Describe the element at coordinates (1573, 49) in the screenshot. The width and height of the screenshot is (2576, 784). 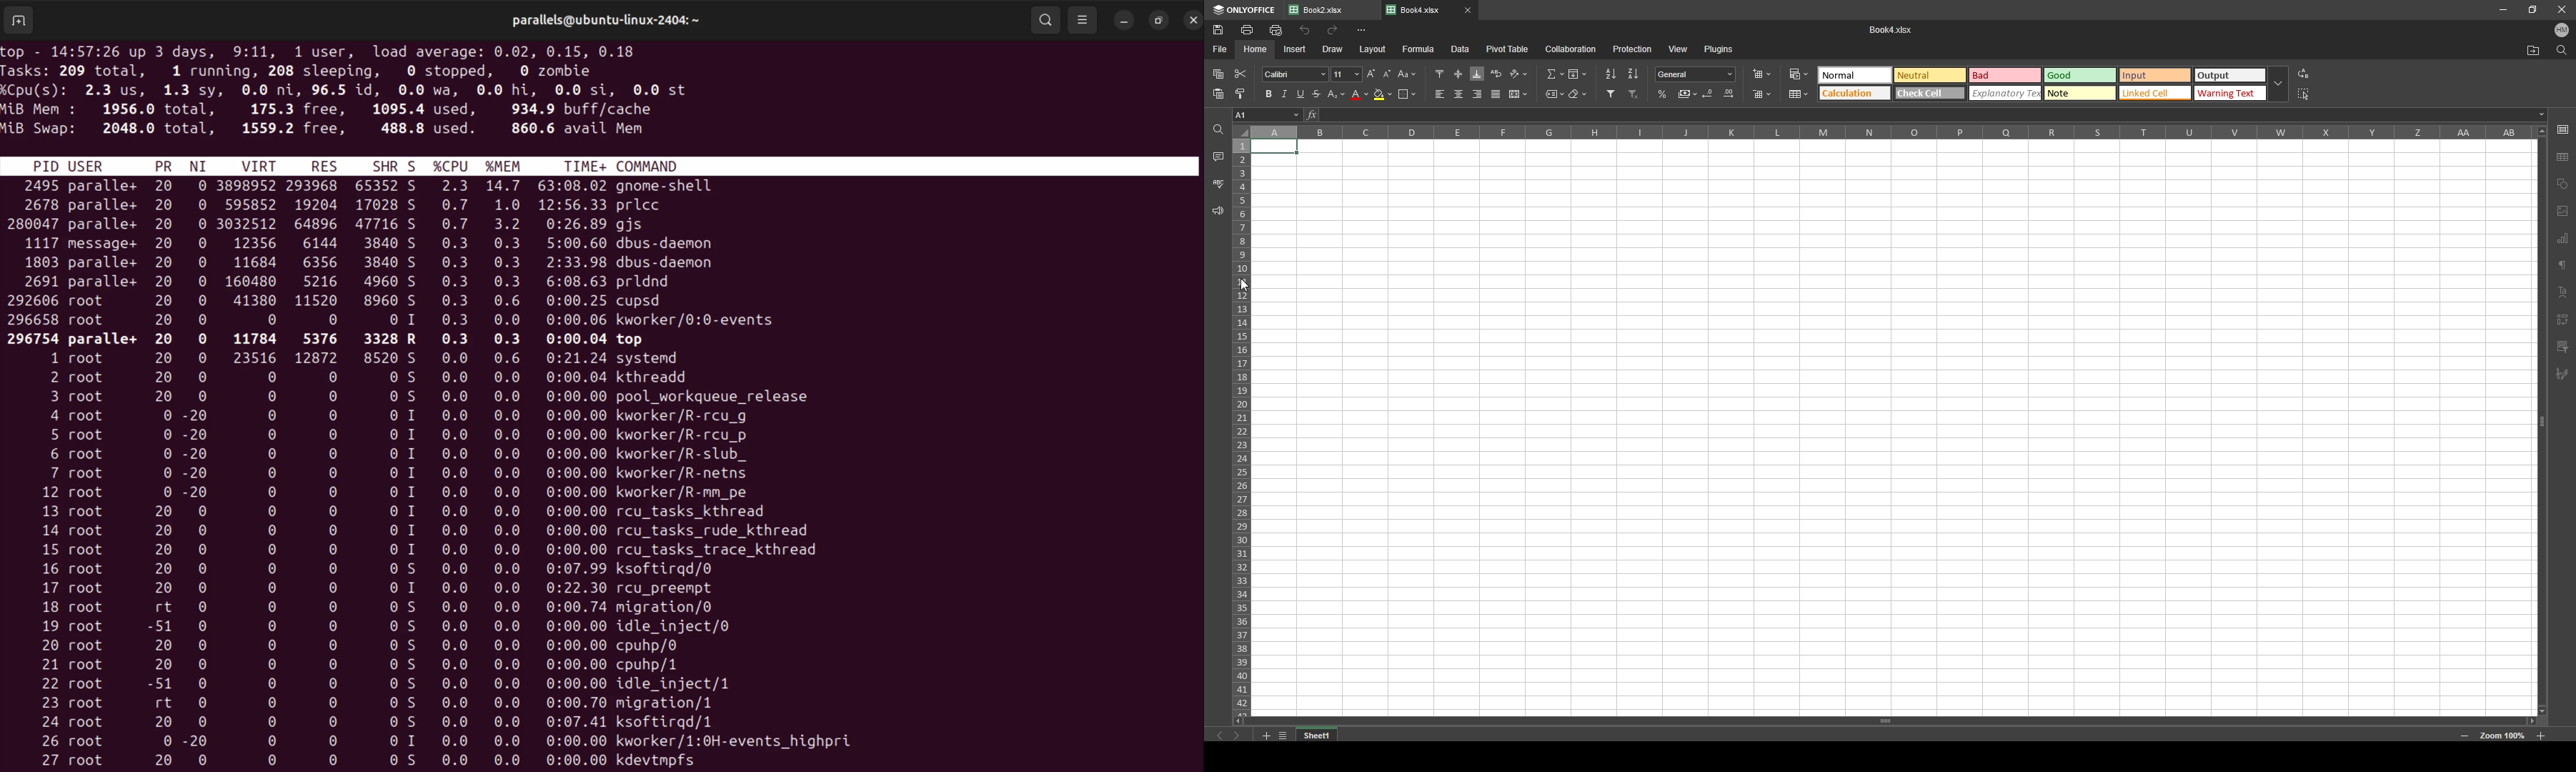
I see `collaboration` at that location.